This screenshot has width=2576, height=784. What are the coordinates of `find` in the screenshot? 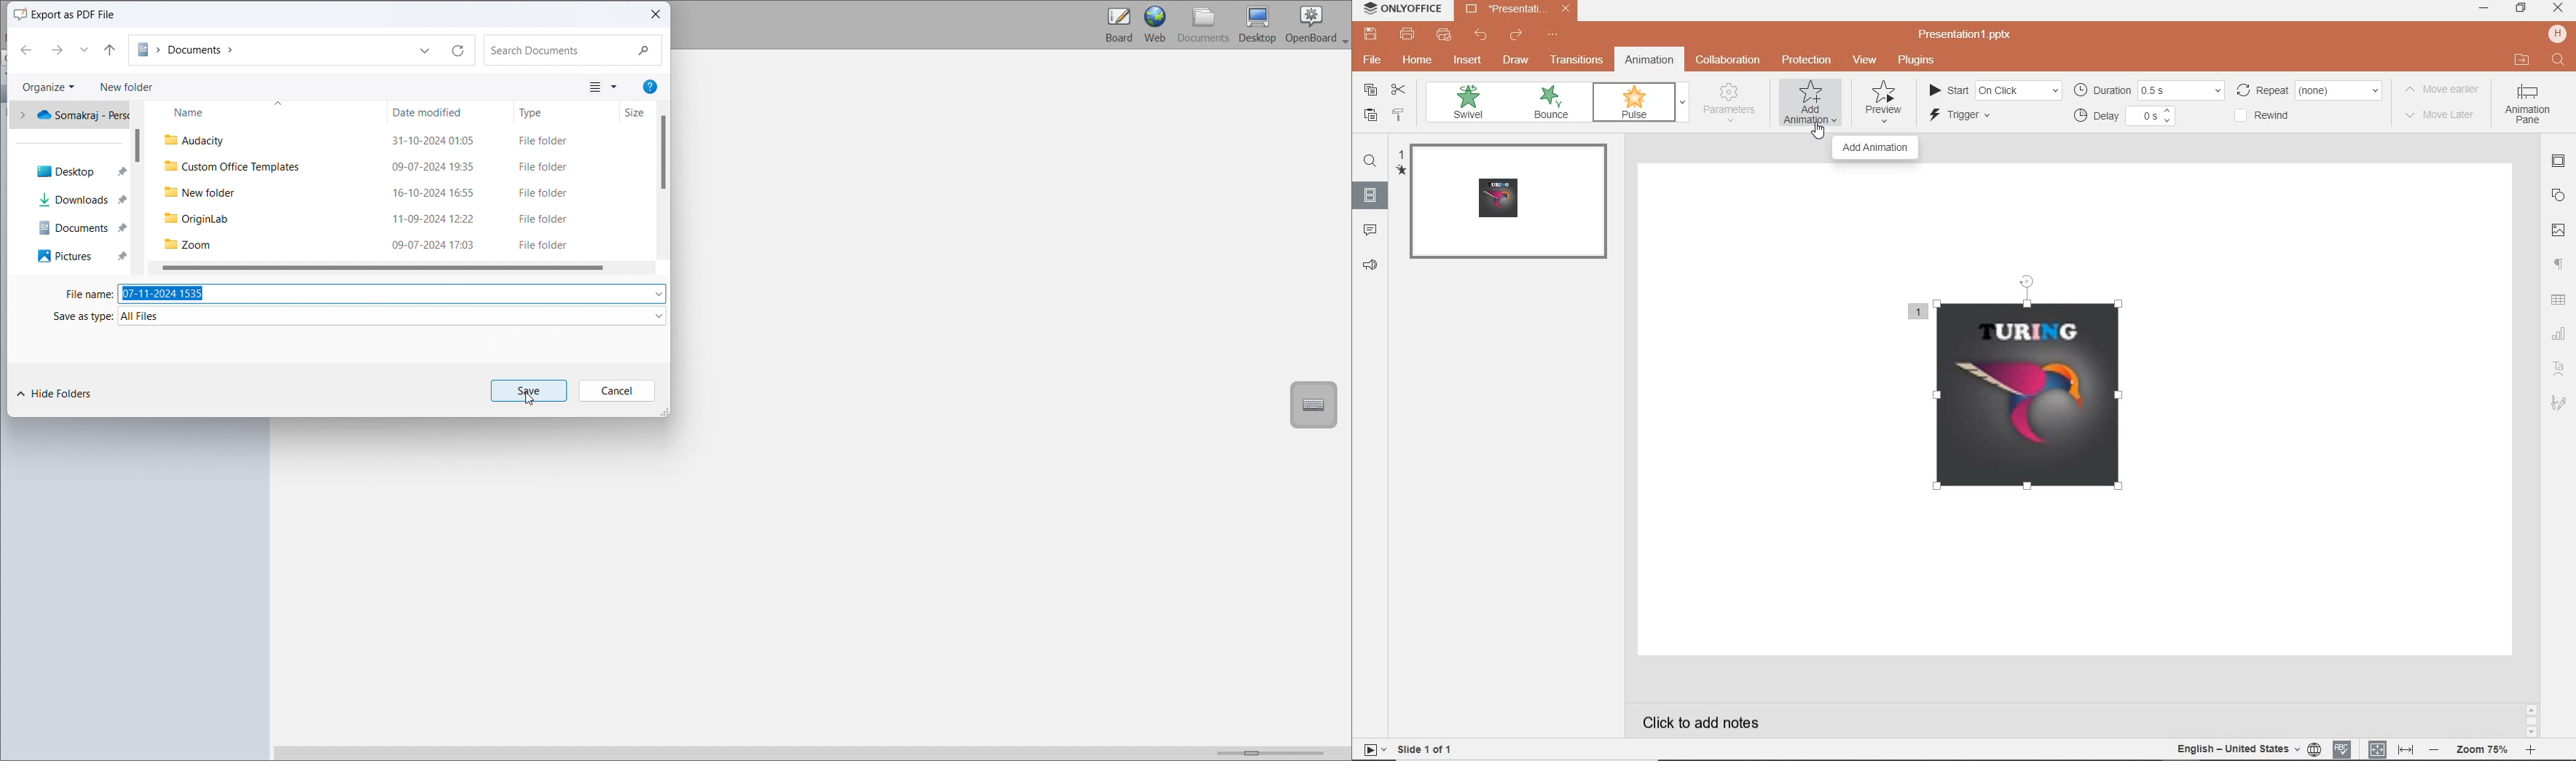 It's located at (1371, 161).